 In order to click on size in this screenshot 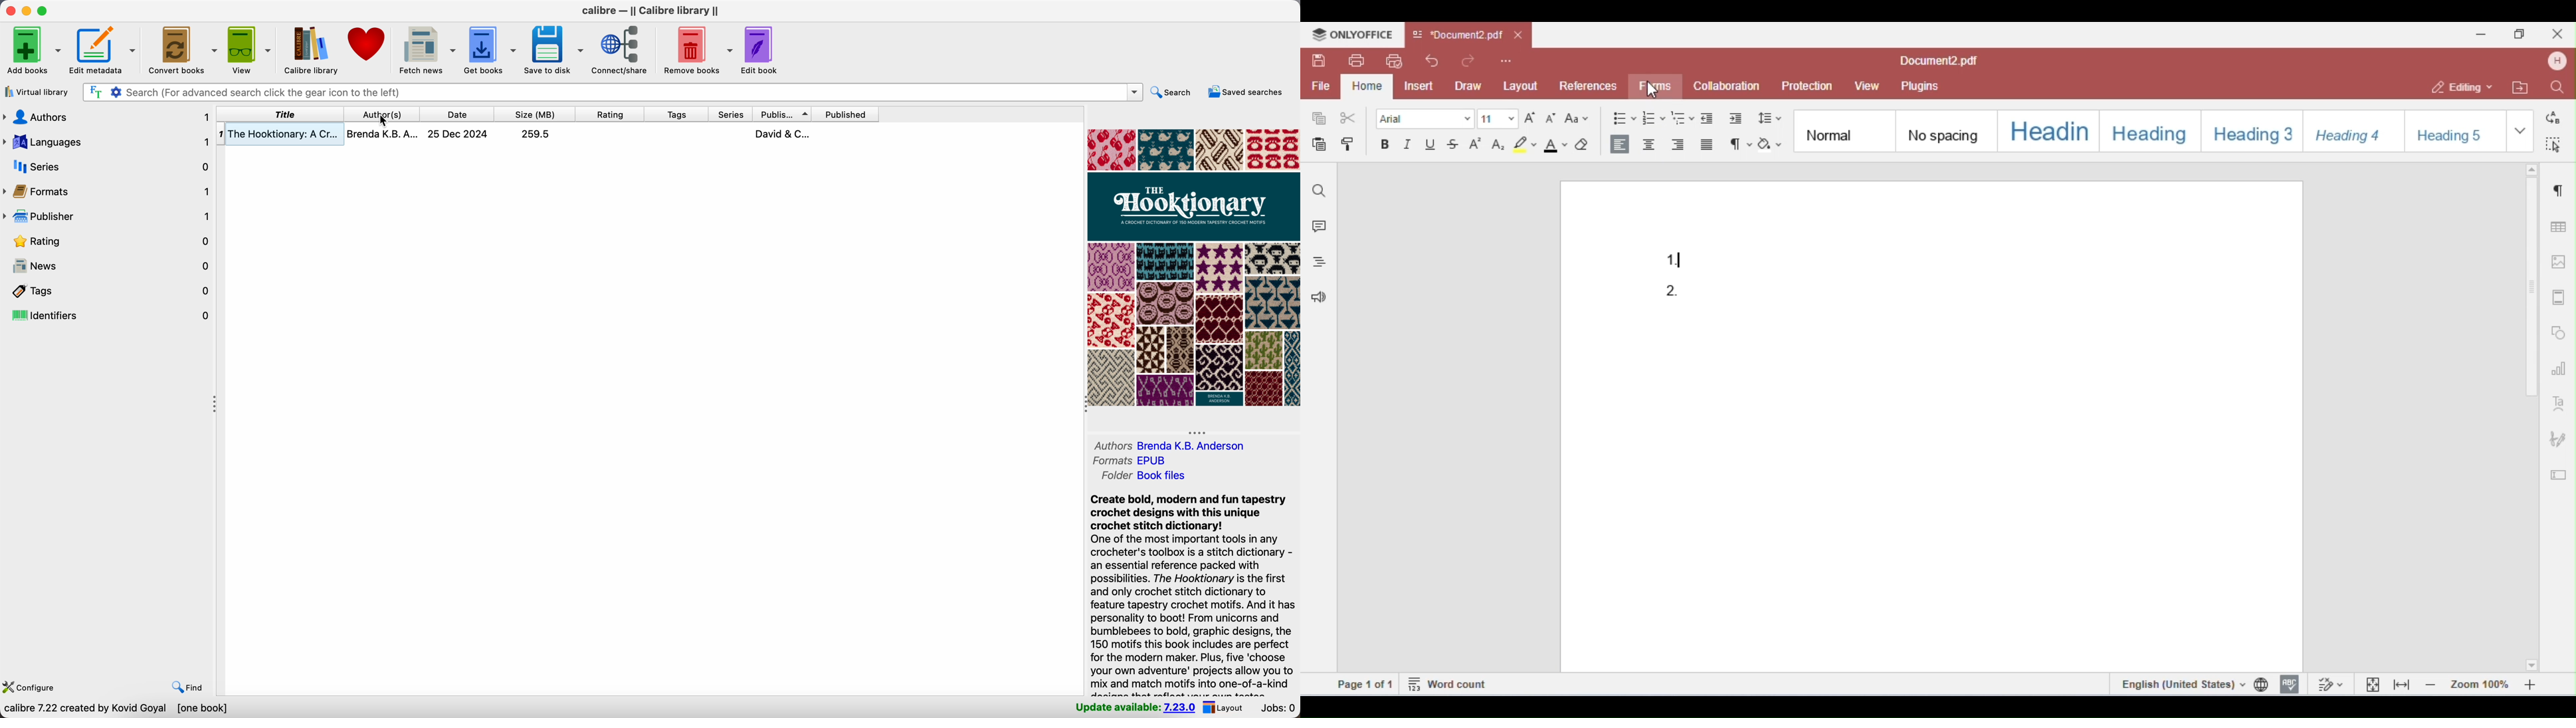, I will do `click(535, 114)`.